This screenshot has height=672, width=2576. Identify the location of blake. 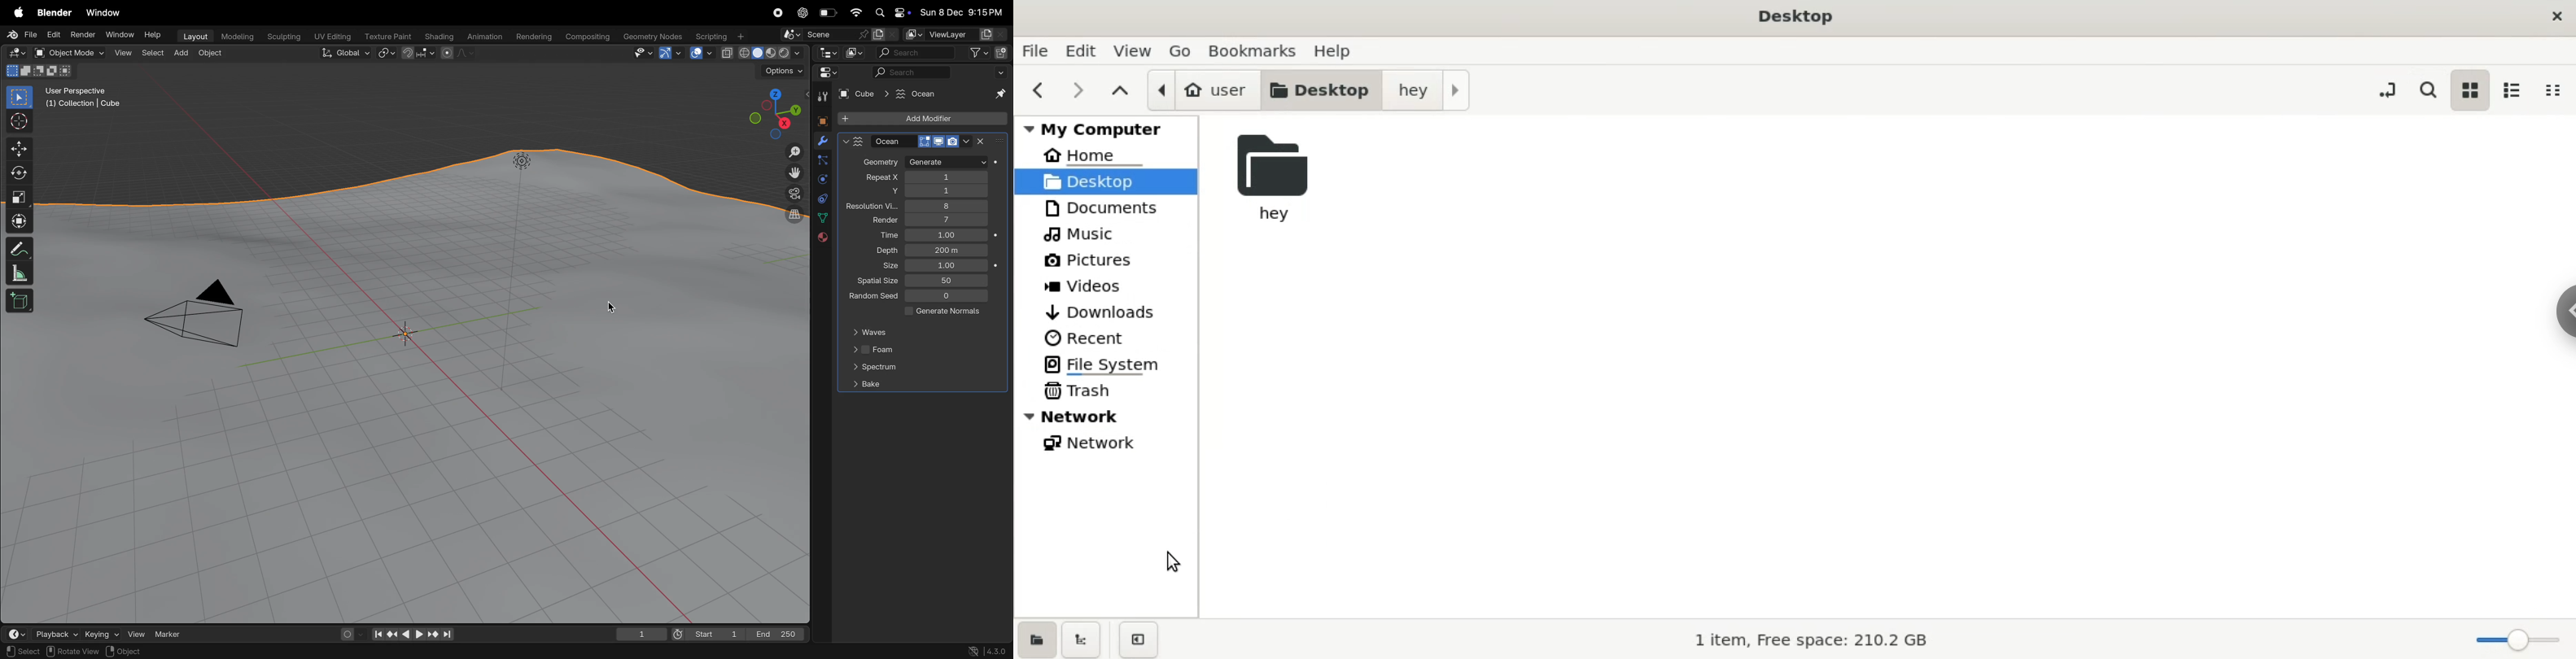
(866, 384).